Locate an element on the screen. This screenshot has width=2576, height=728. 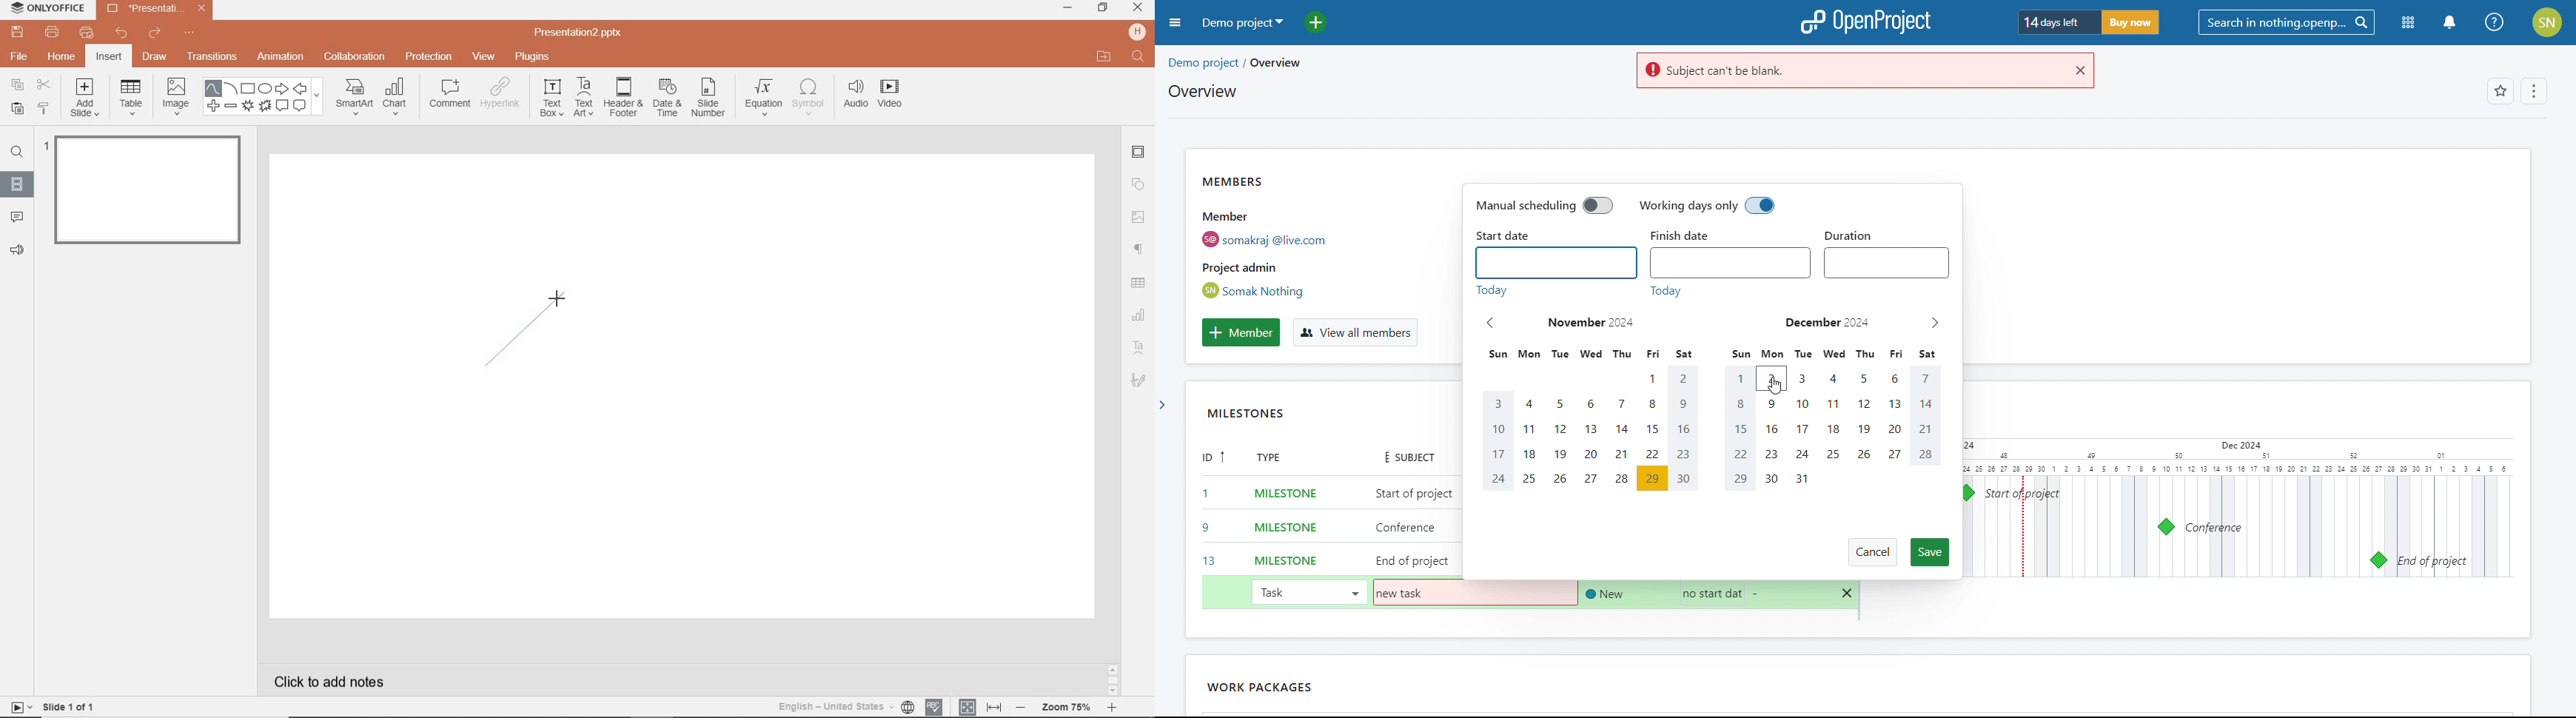
FIT TO SLIDE / FIT TO WIDTH is located at coordinates (981, 706).